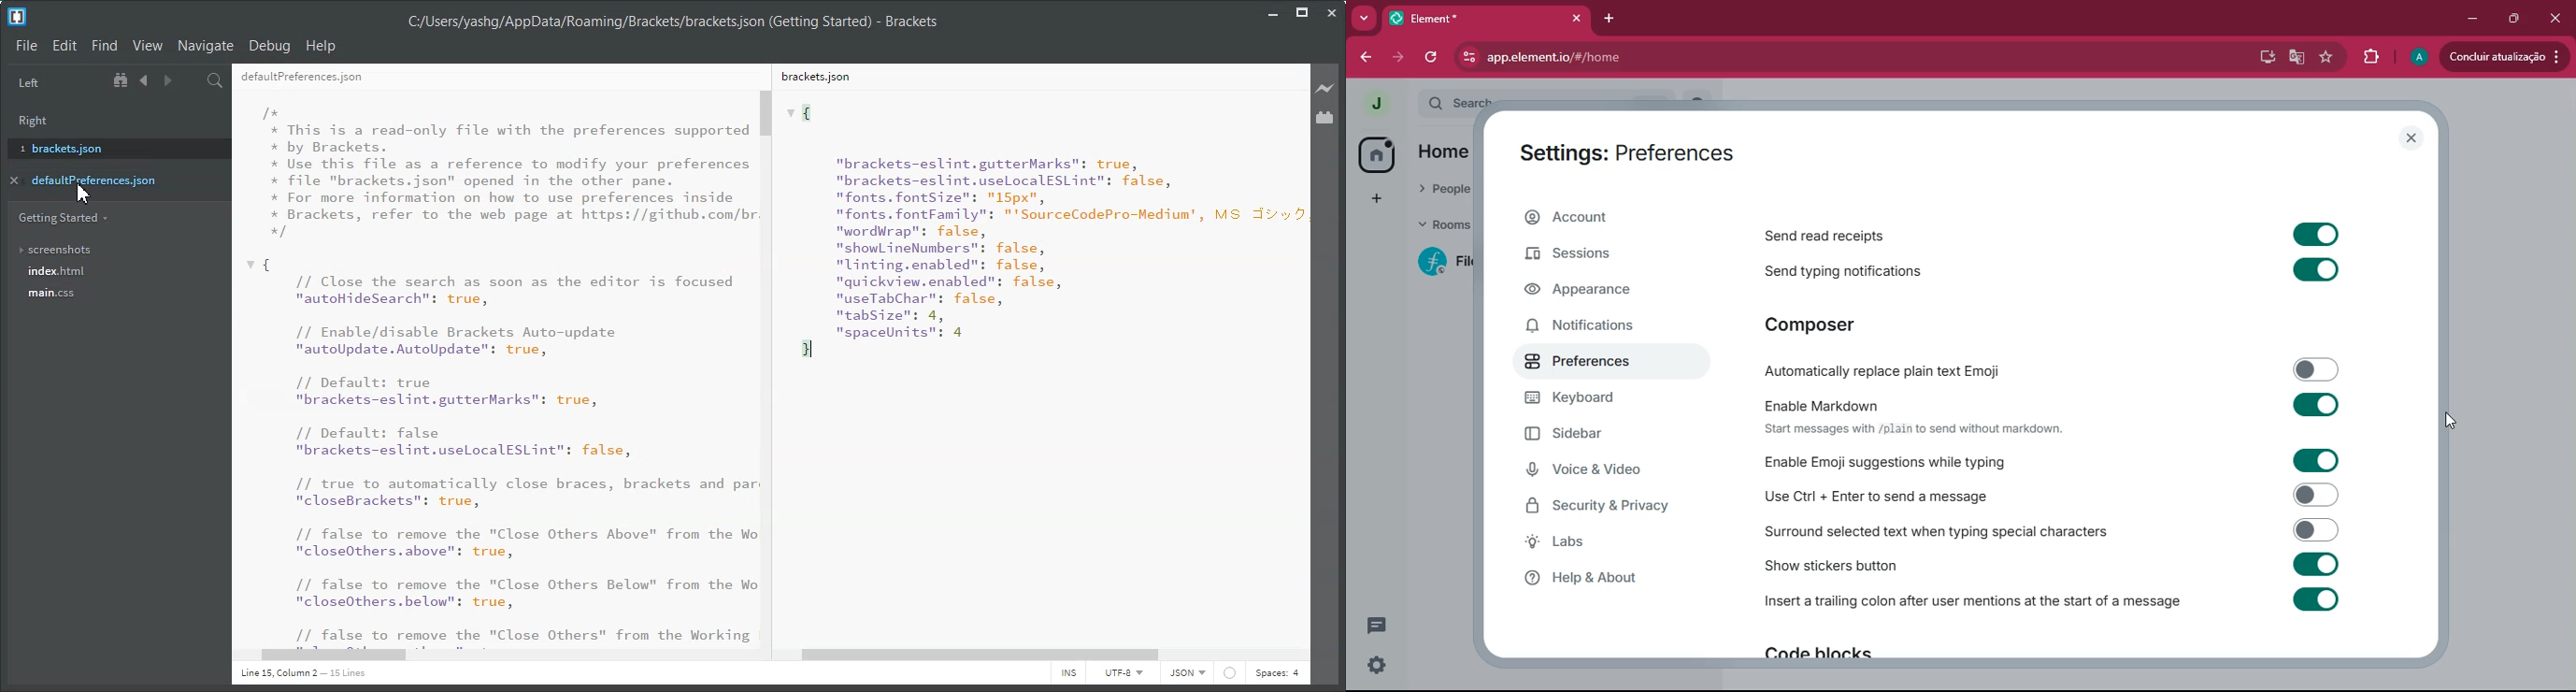  What do you see at coordinates (165, 81) in the screenshot?
I see `Navigate Forward` at bounding box center [165, 81].